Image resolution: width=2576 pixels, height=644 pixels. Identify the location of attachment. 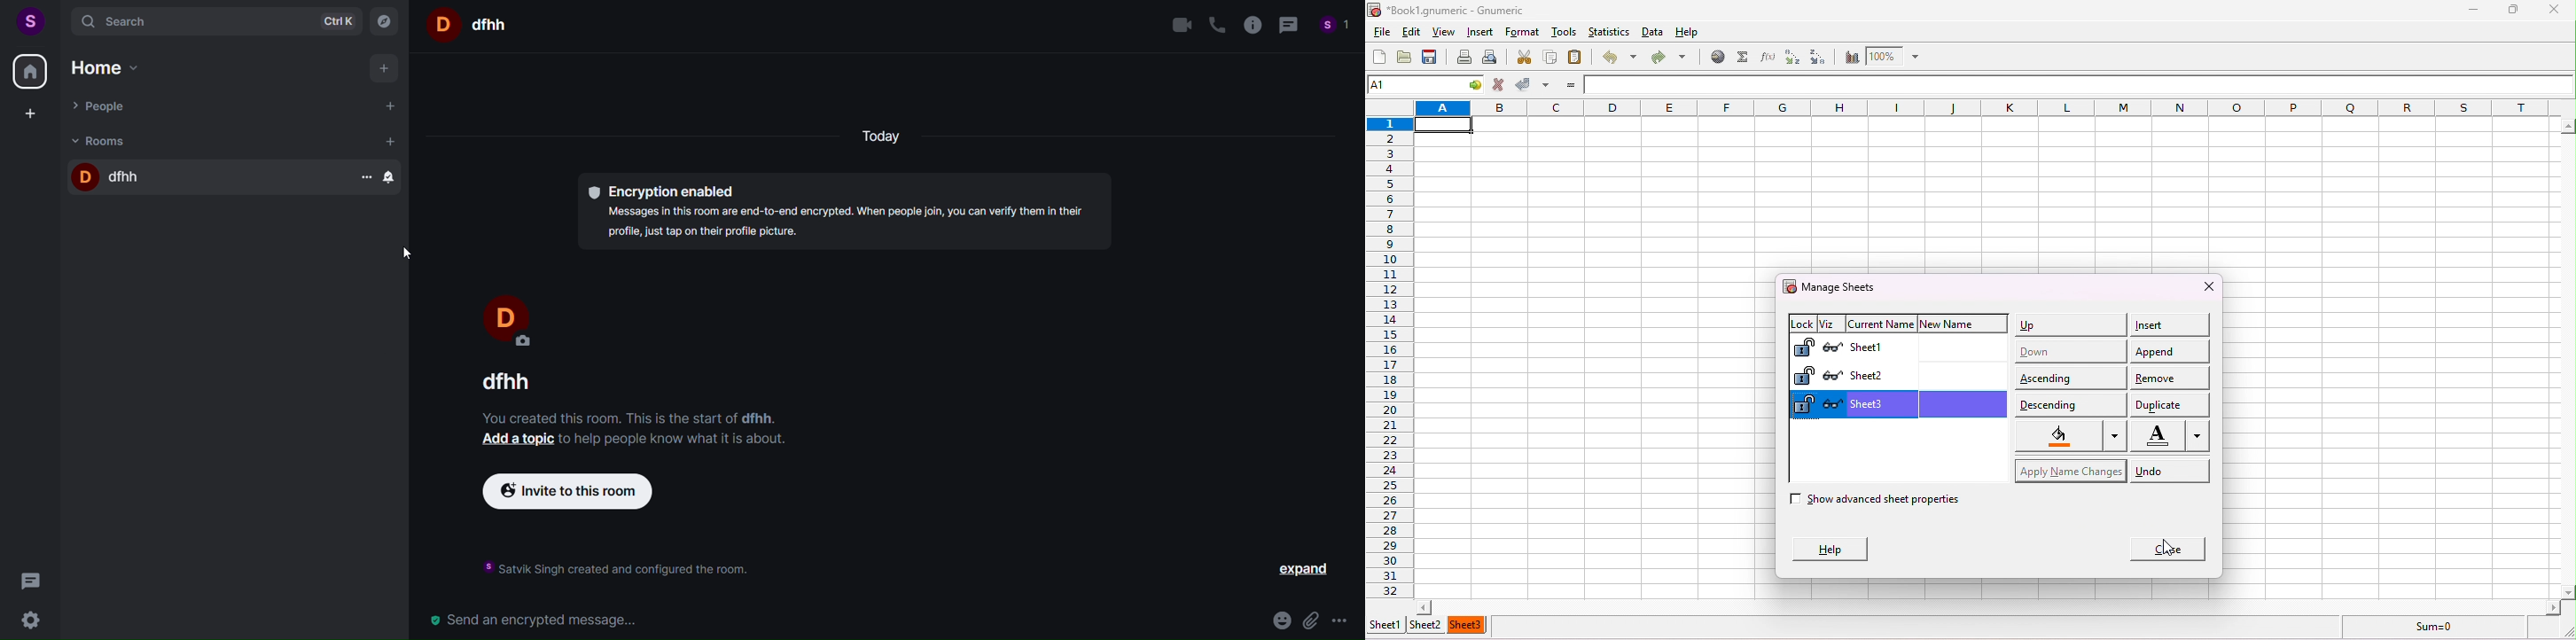
(1311, 619).